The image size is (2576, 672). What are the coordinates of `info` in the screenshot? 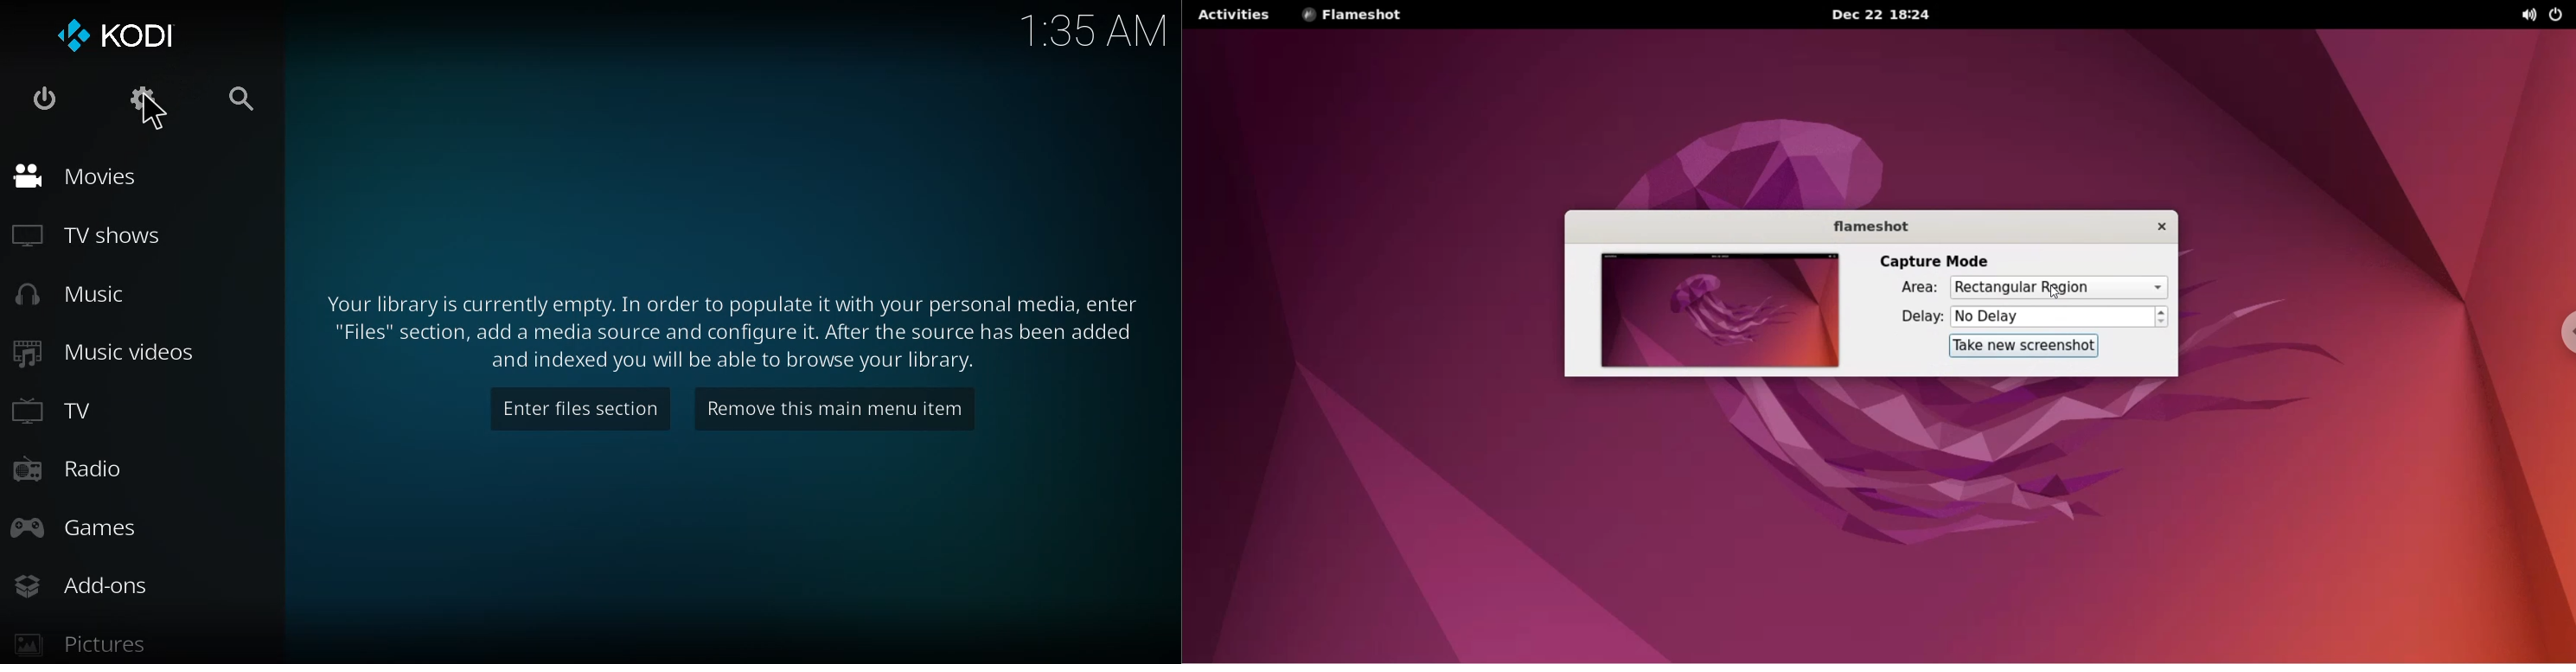 It's located at (731, 327).